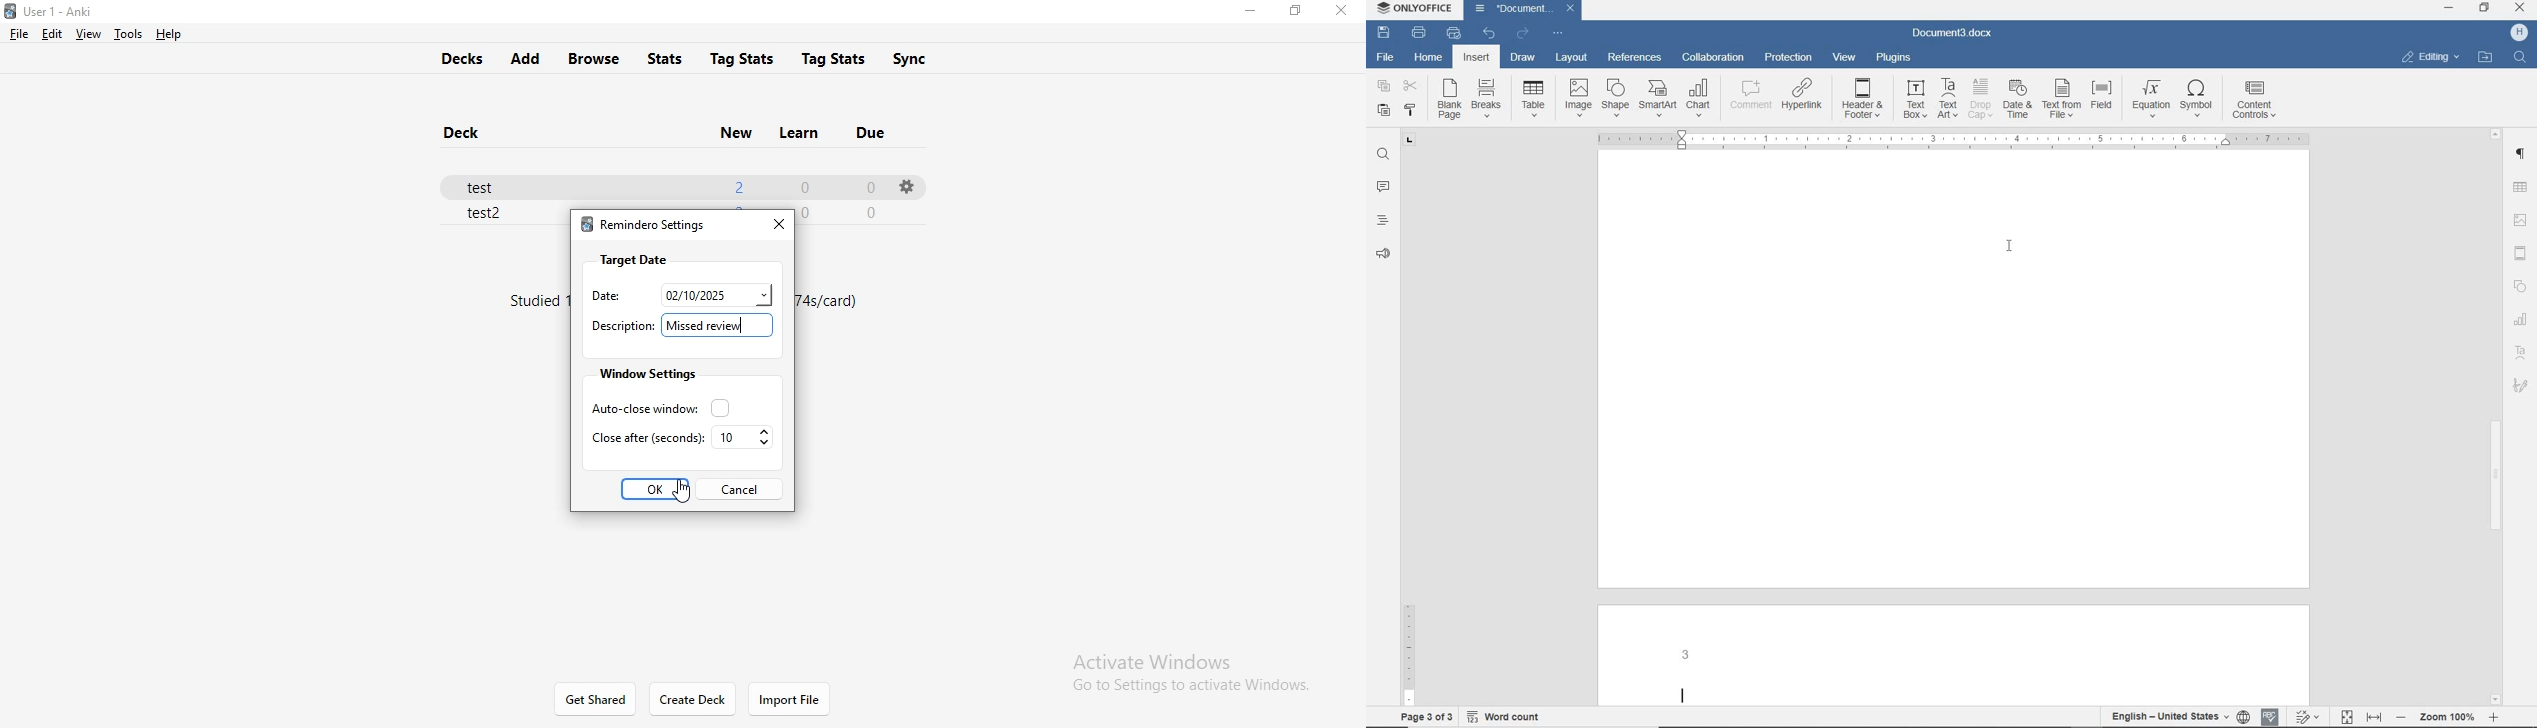  What do you see at coordinates (2518, 390) in the screenshot?
I see `Signature` at bounding box center [2518, 390].